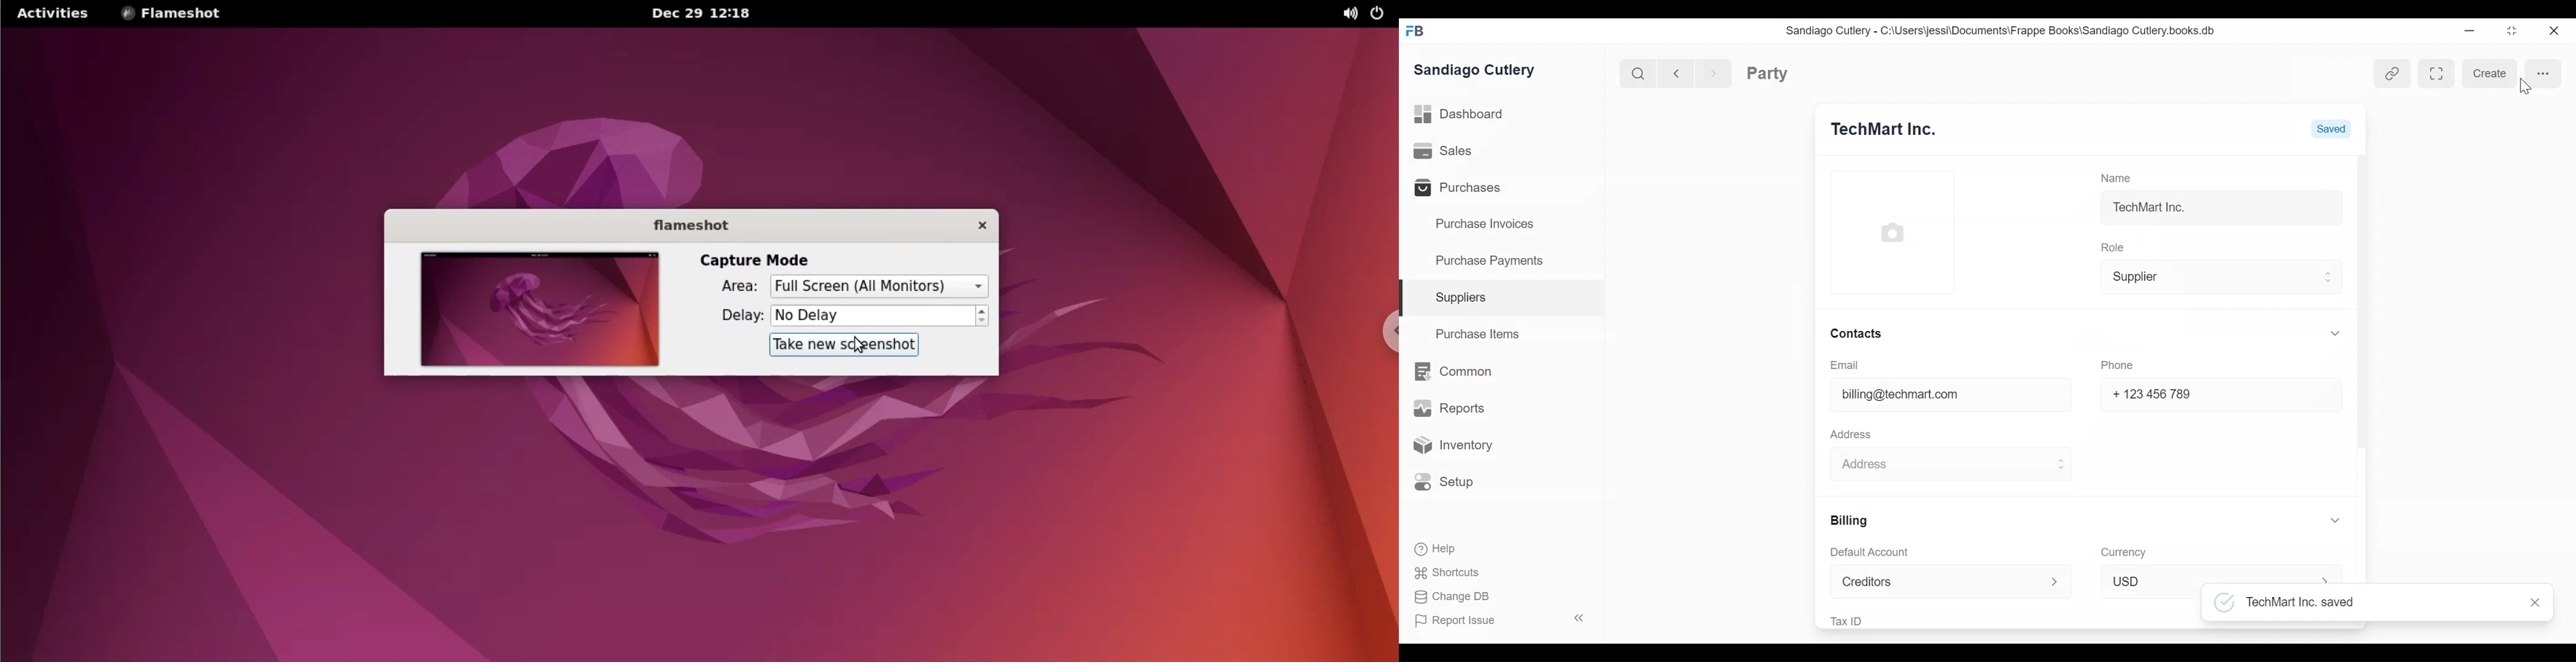 Image resolution: width=2576 pixels, height=672 pixels. Describe the element at coordinates (2290, 603) in the screenshot. I see `TechMart Inc. saved` at that location.